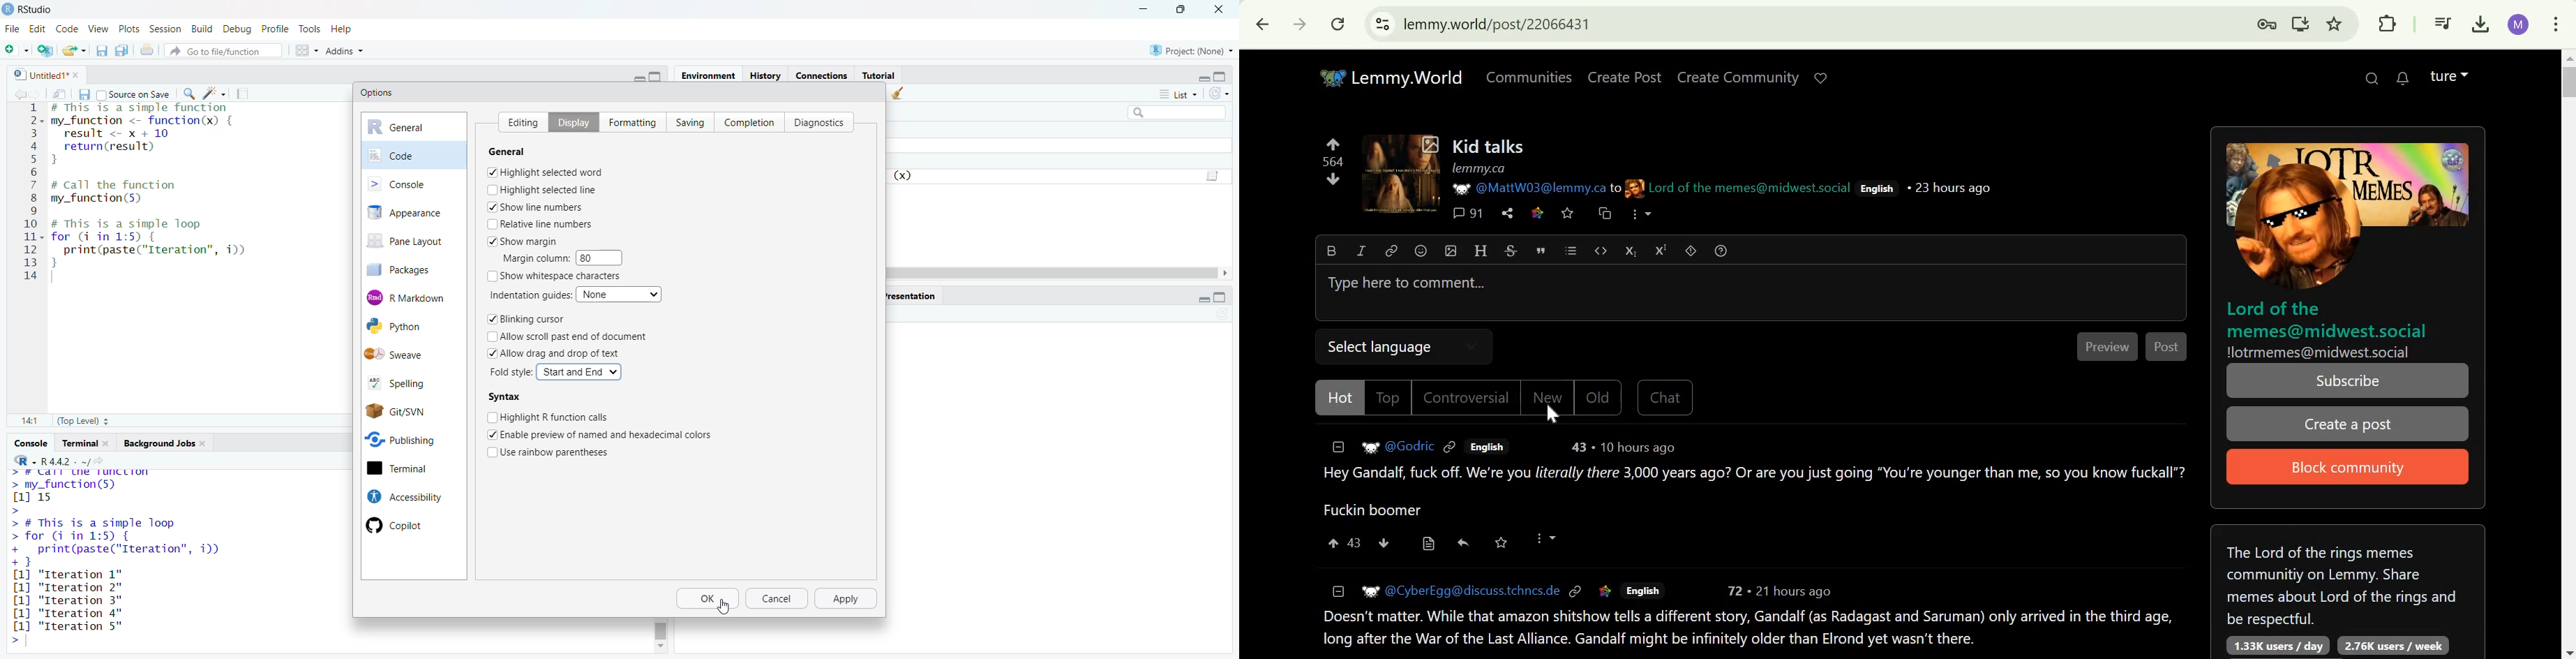 This screenshot has width=2576, height=672. Describe the element at coordinates (900, 94) in the screenshot. I see `clear objects from the workspace` at that location.